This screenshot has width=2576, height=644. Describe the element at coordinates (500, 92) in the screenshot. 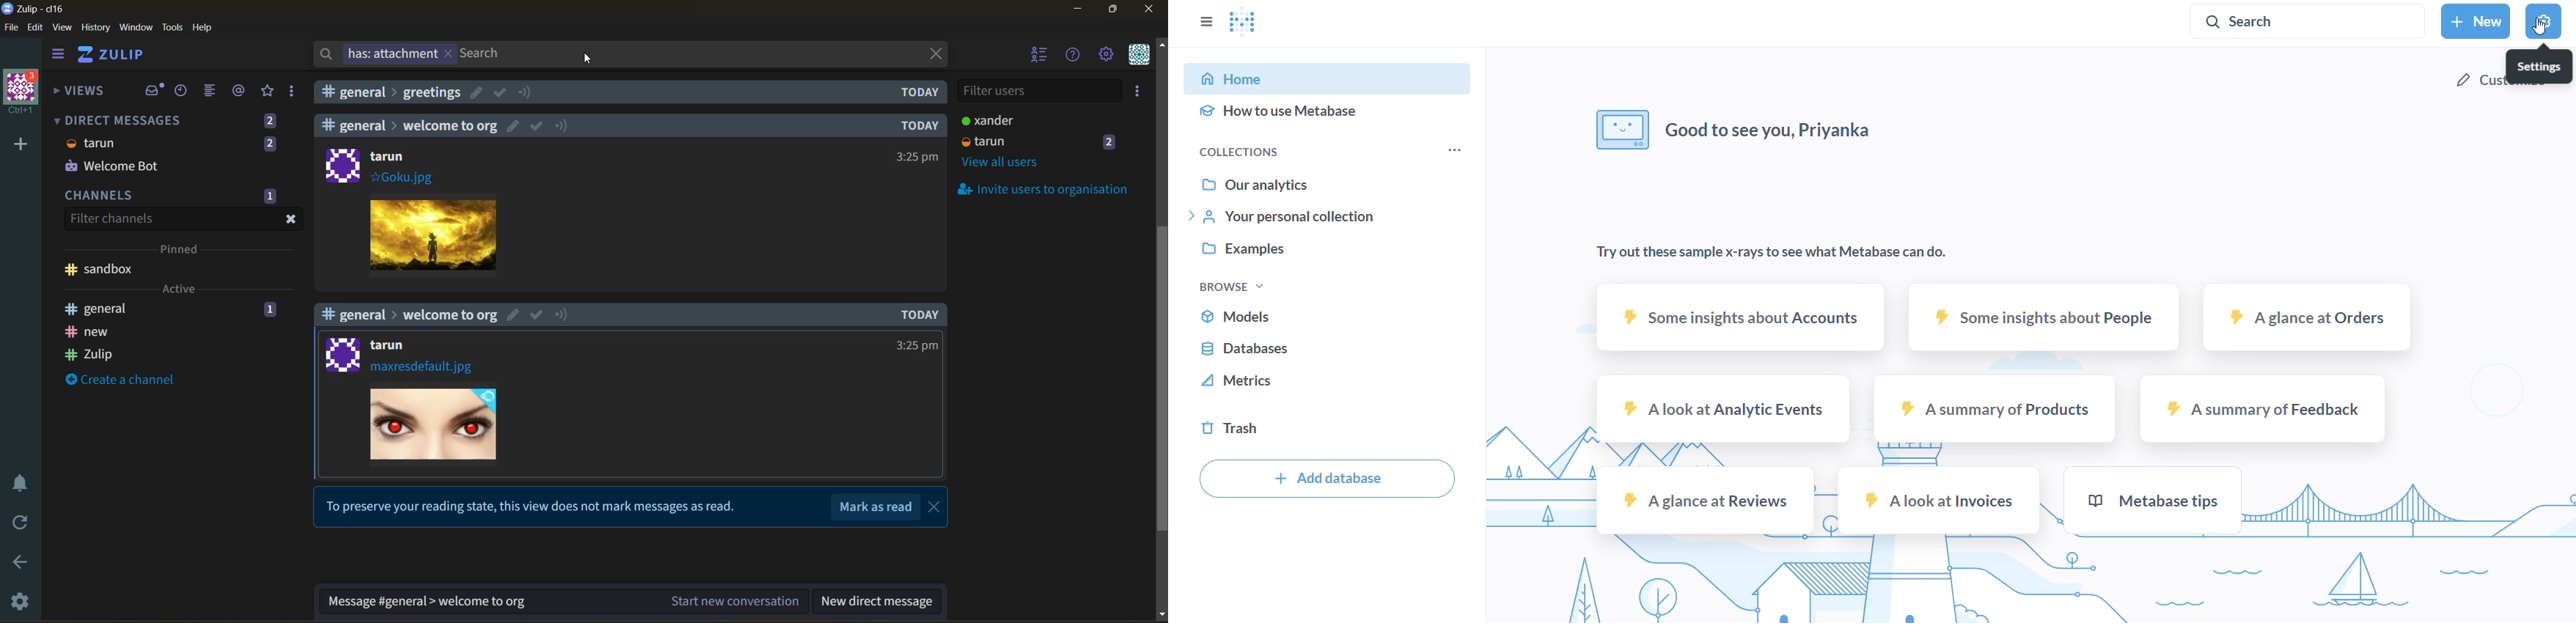

I see `mark` at that location.